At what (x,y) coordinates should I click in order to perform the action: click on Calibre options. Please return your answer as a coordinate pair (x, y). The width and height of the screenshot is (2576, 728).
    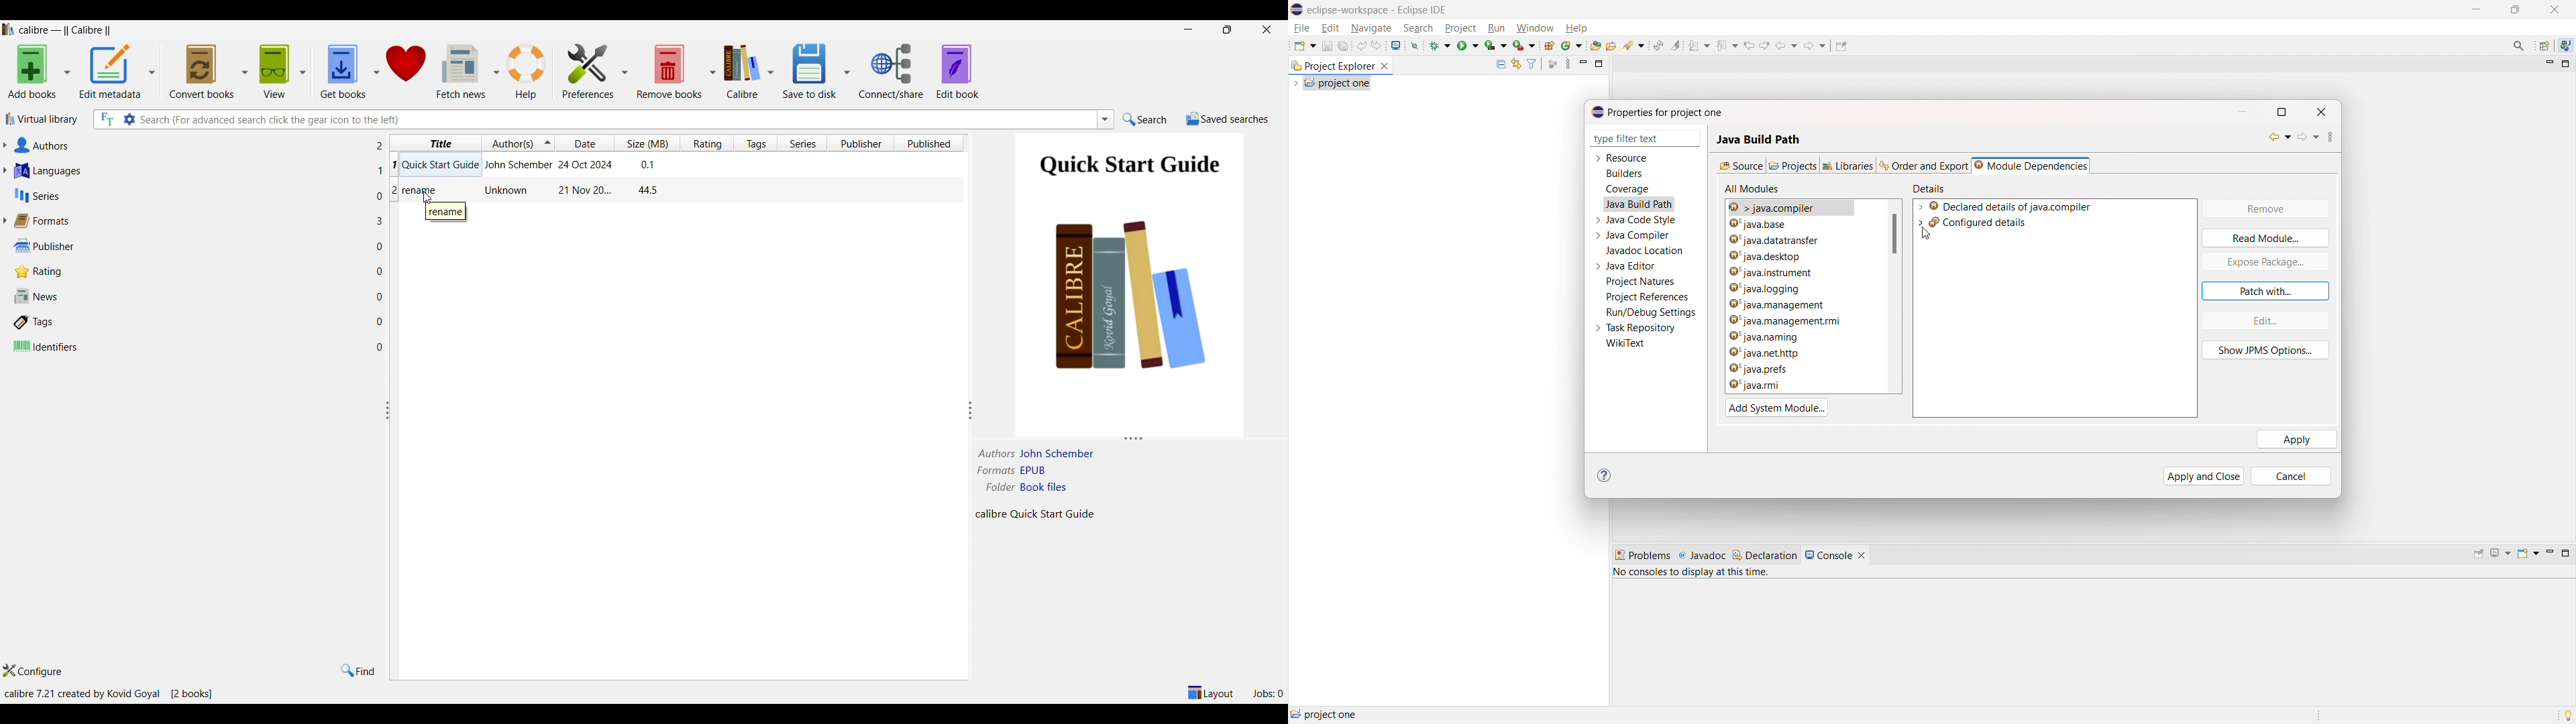
    Looking at the image, I should click on (771, 72).